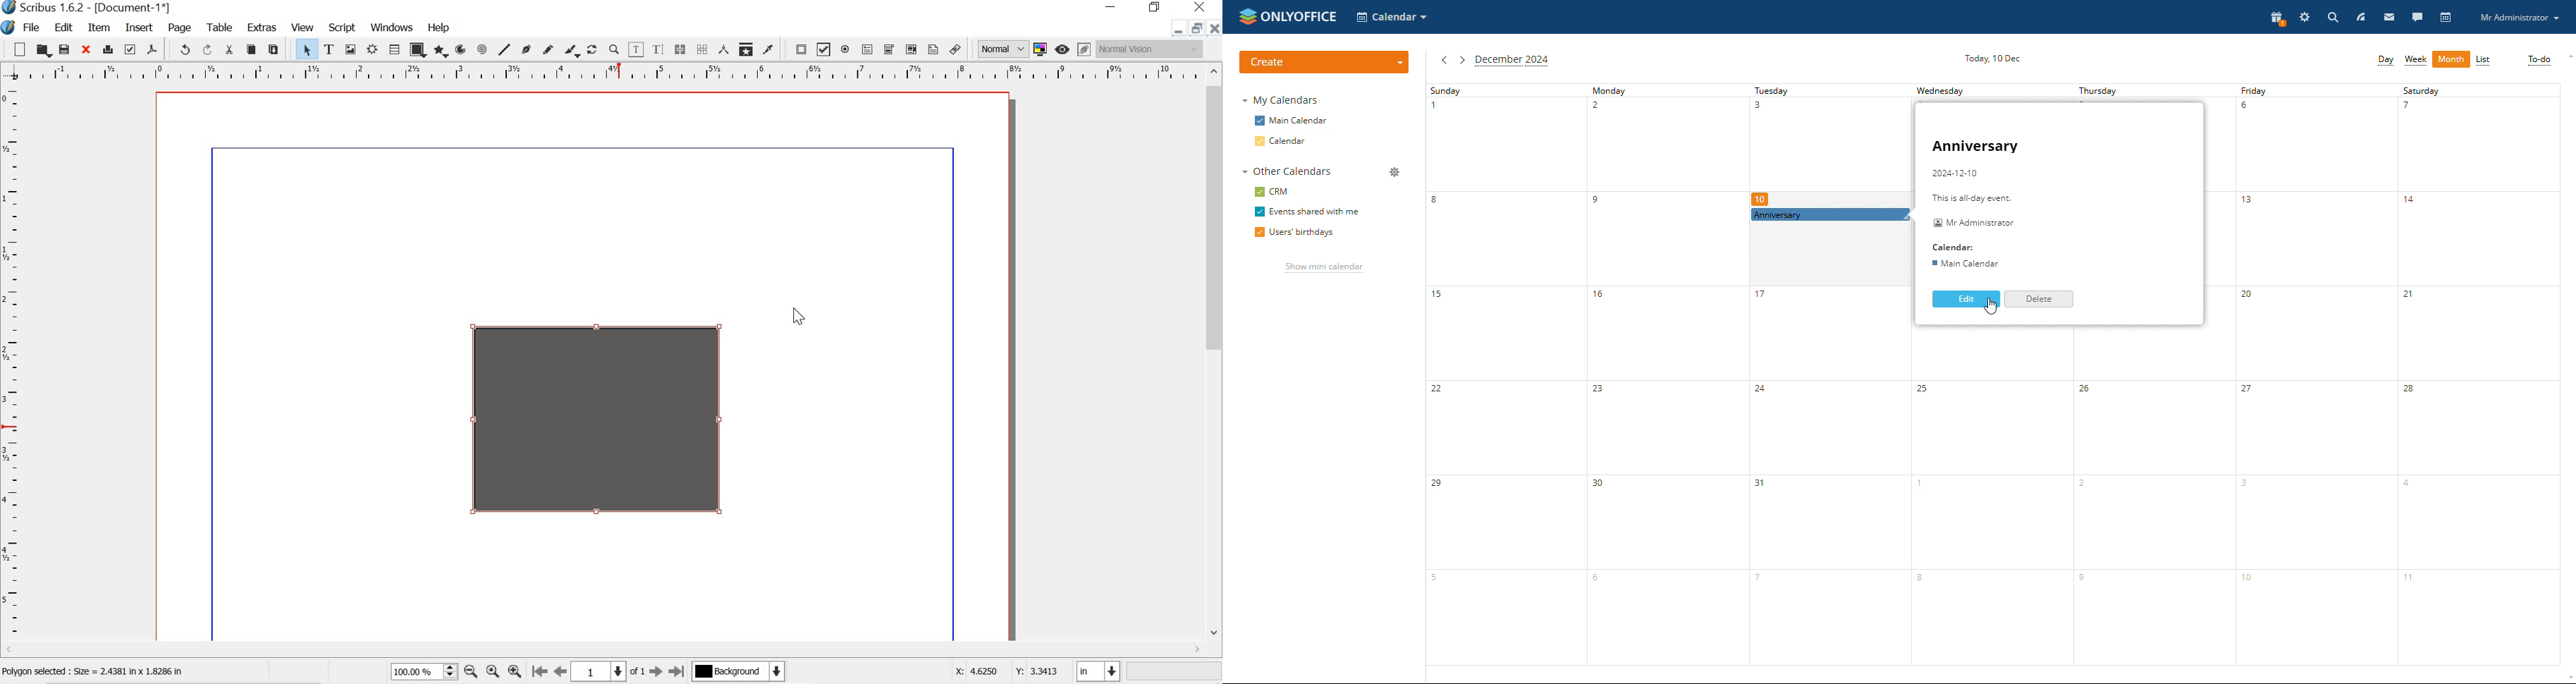  What do you see at coordinates (1084, 48) in the screenshot?
I see `edit in preview mode` at bounding box center [1084, 48].